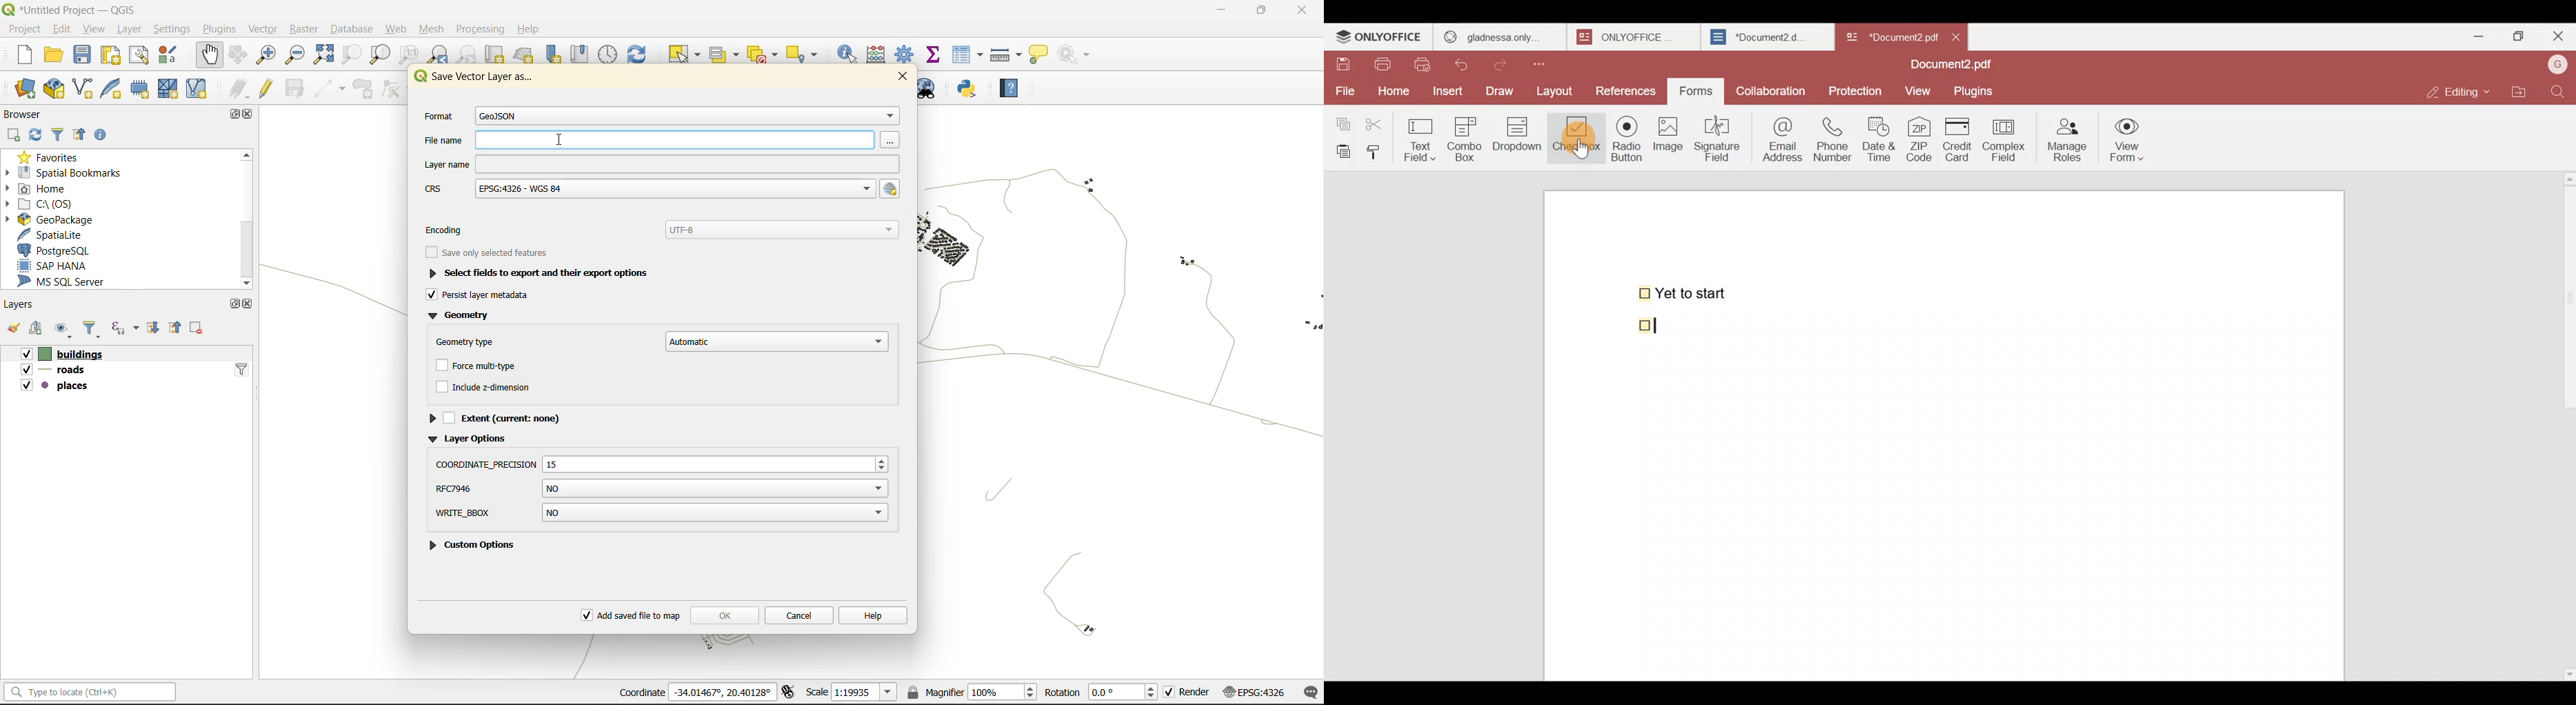 The width and height of the screenshot is (2576, 728). I want to click on save, so click(83, 57).